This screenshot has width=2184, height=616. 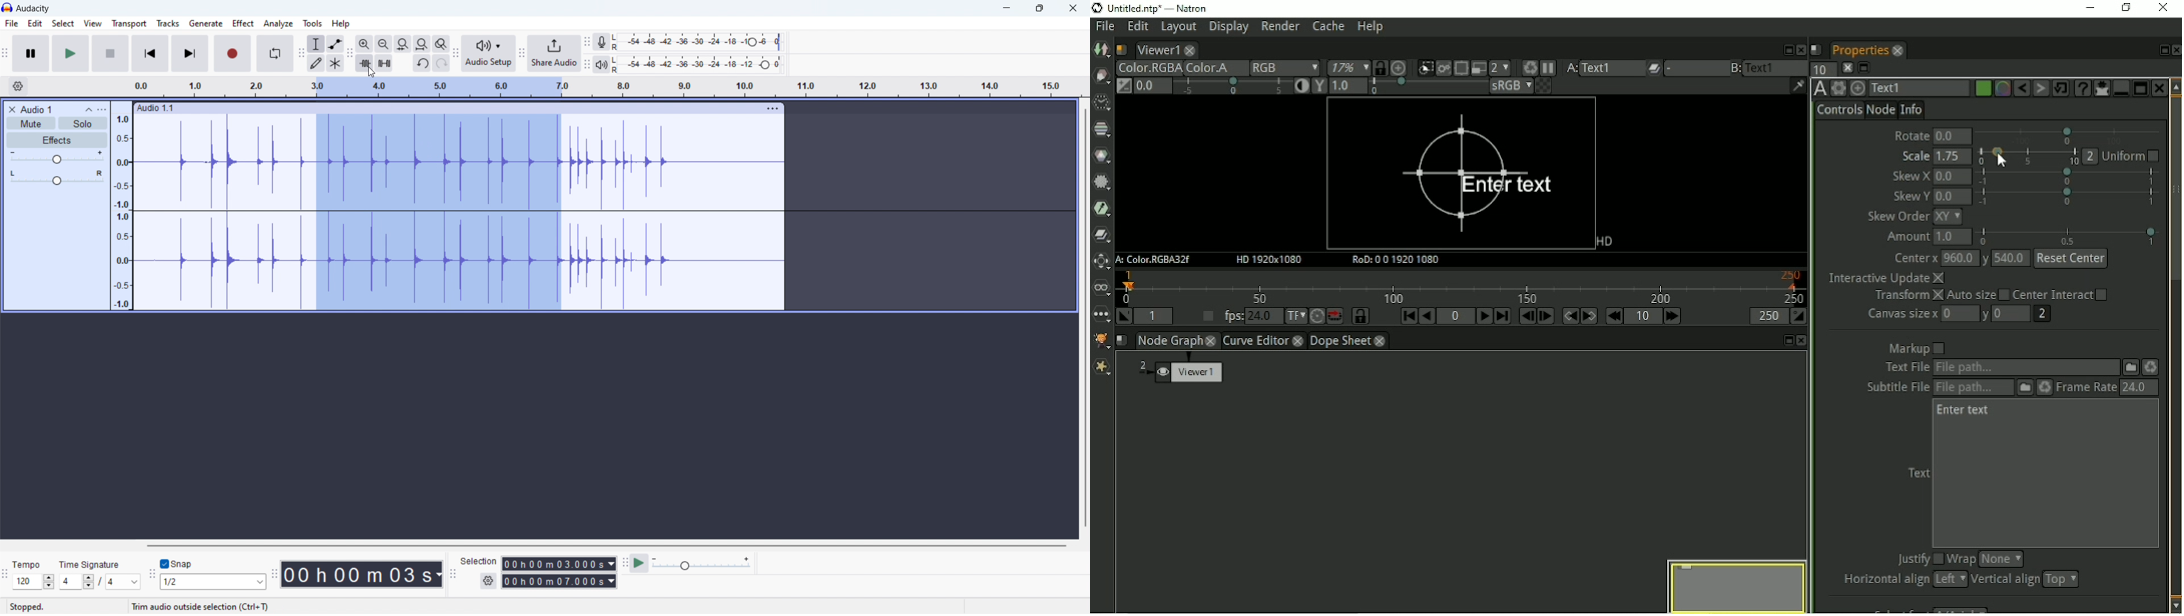 What do you see at coordinates (12, 110) in the screenshot?
I see `delete audio` at bounding box center [12, 110].